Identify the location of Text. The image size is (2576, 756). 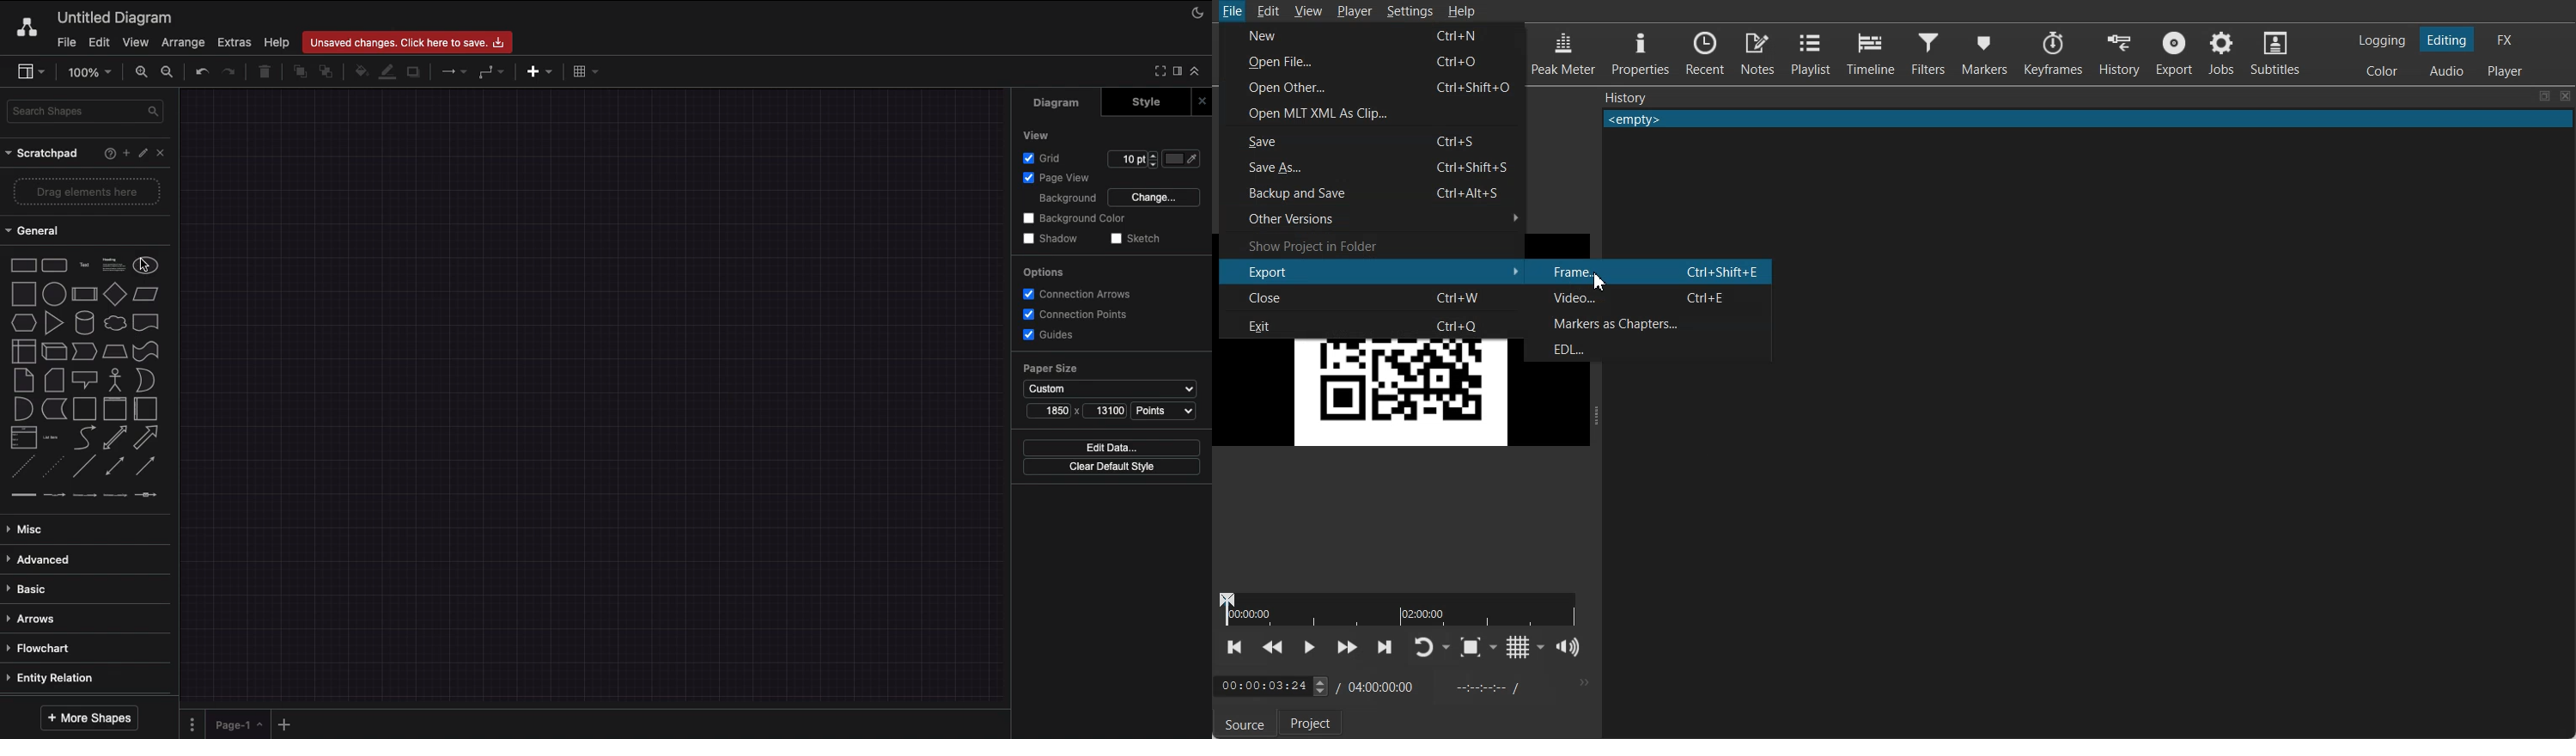
(1626, 97).